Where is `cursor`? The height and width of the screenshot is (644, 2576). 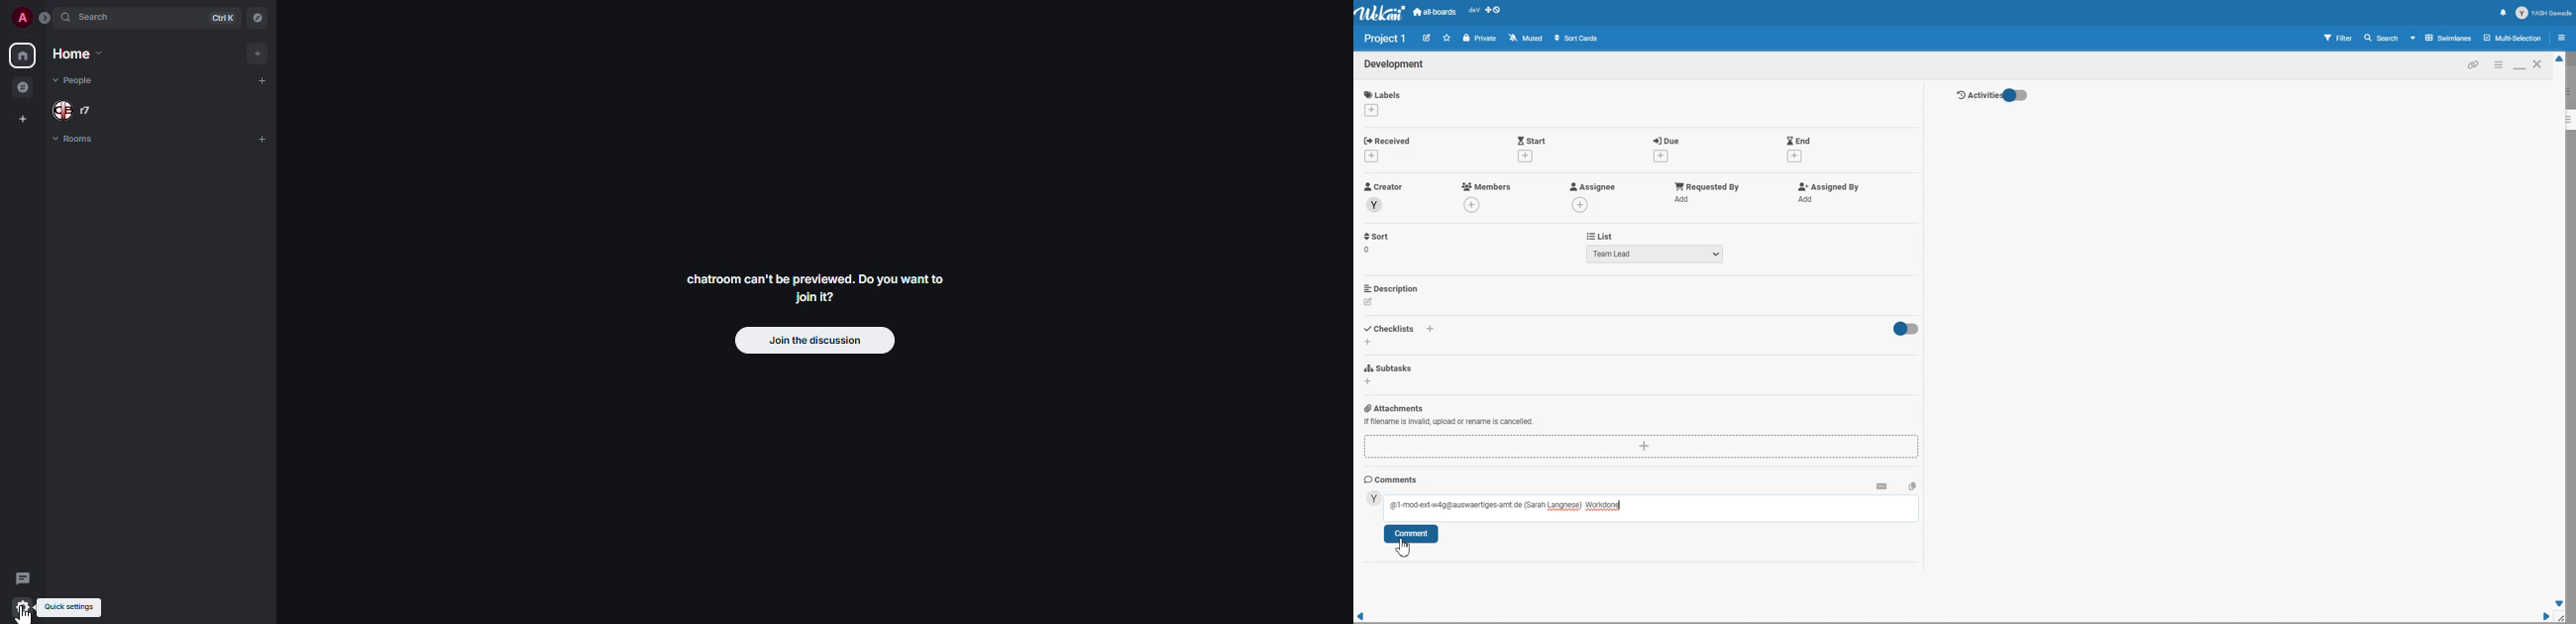 cursor is located at coordinates (27, 615).